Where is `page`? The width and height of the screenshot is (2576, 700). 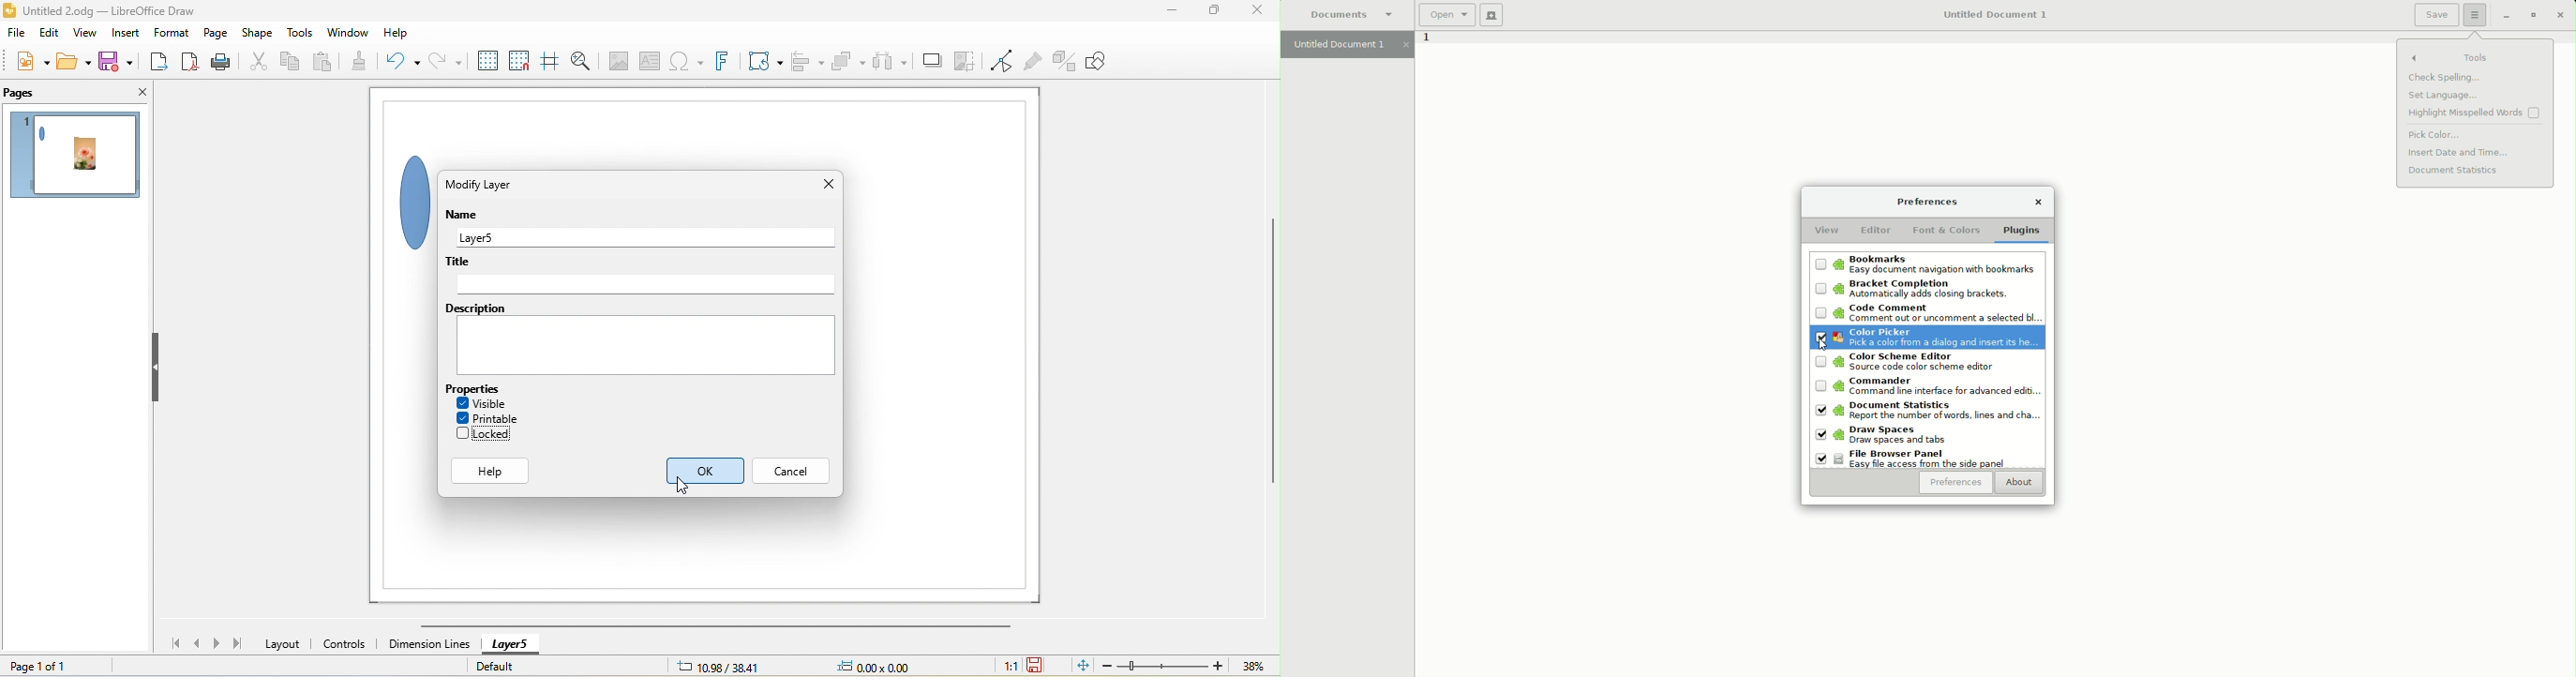
page is located at coordinates (218, 33).